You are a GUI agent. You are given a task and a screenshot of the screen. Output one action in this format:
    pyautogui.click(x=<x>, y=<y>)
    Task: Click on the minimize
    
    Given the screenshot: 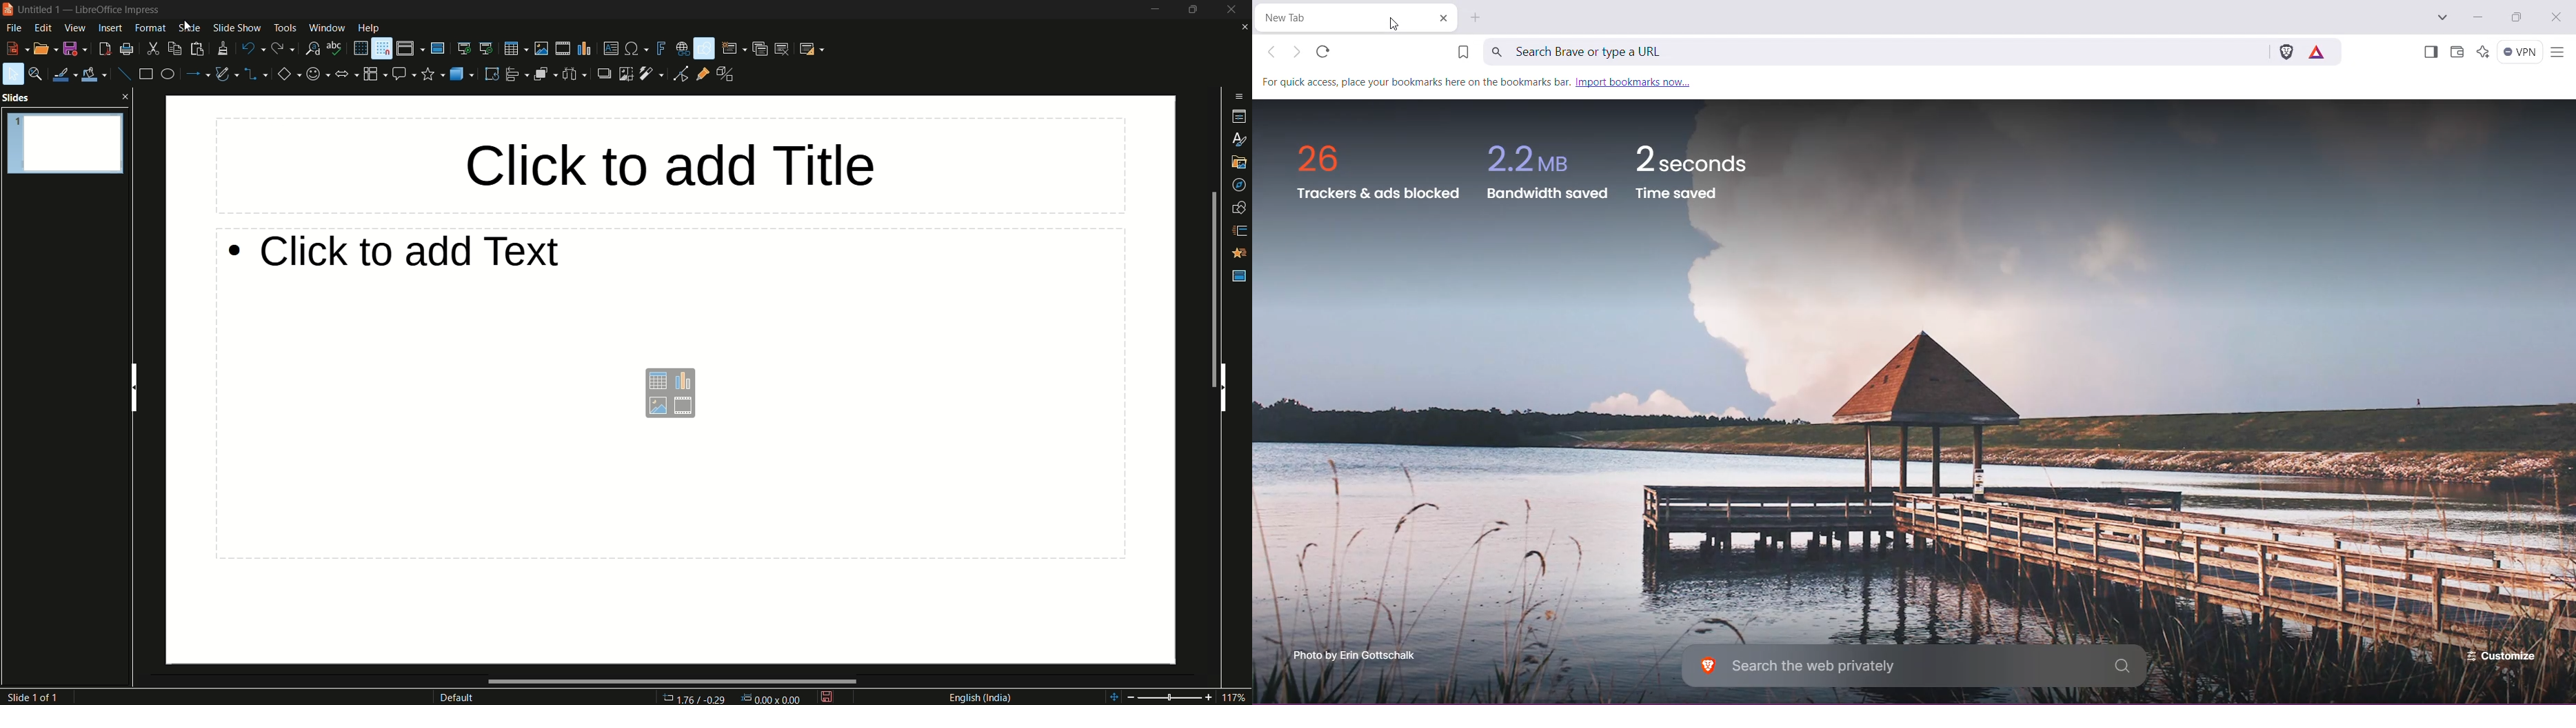 What is the action you would take?
    pyautogui.click(x=1152, y=9)
    